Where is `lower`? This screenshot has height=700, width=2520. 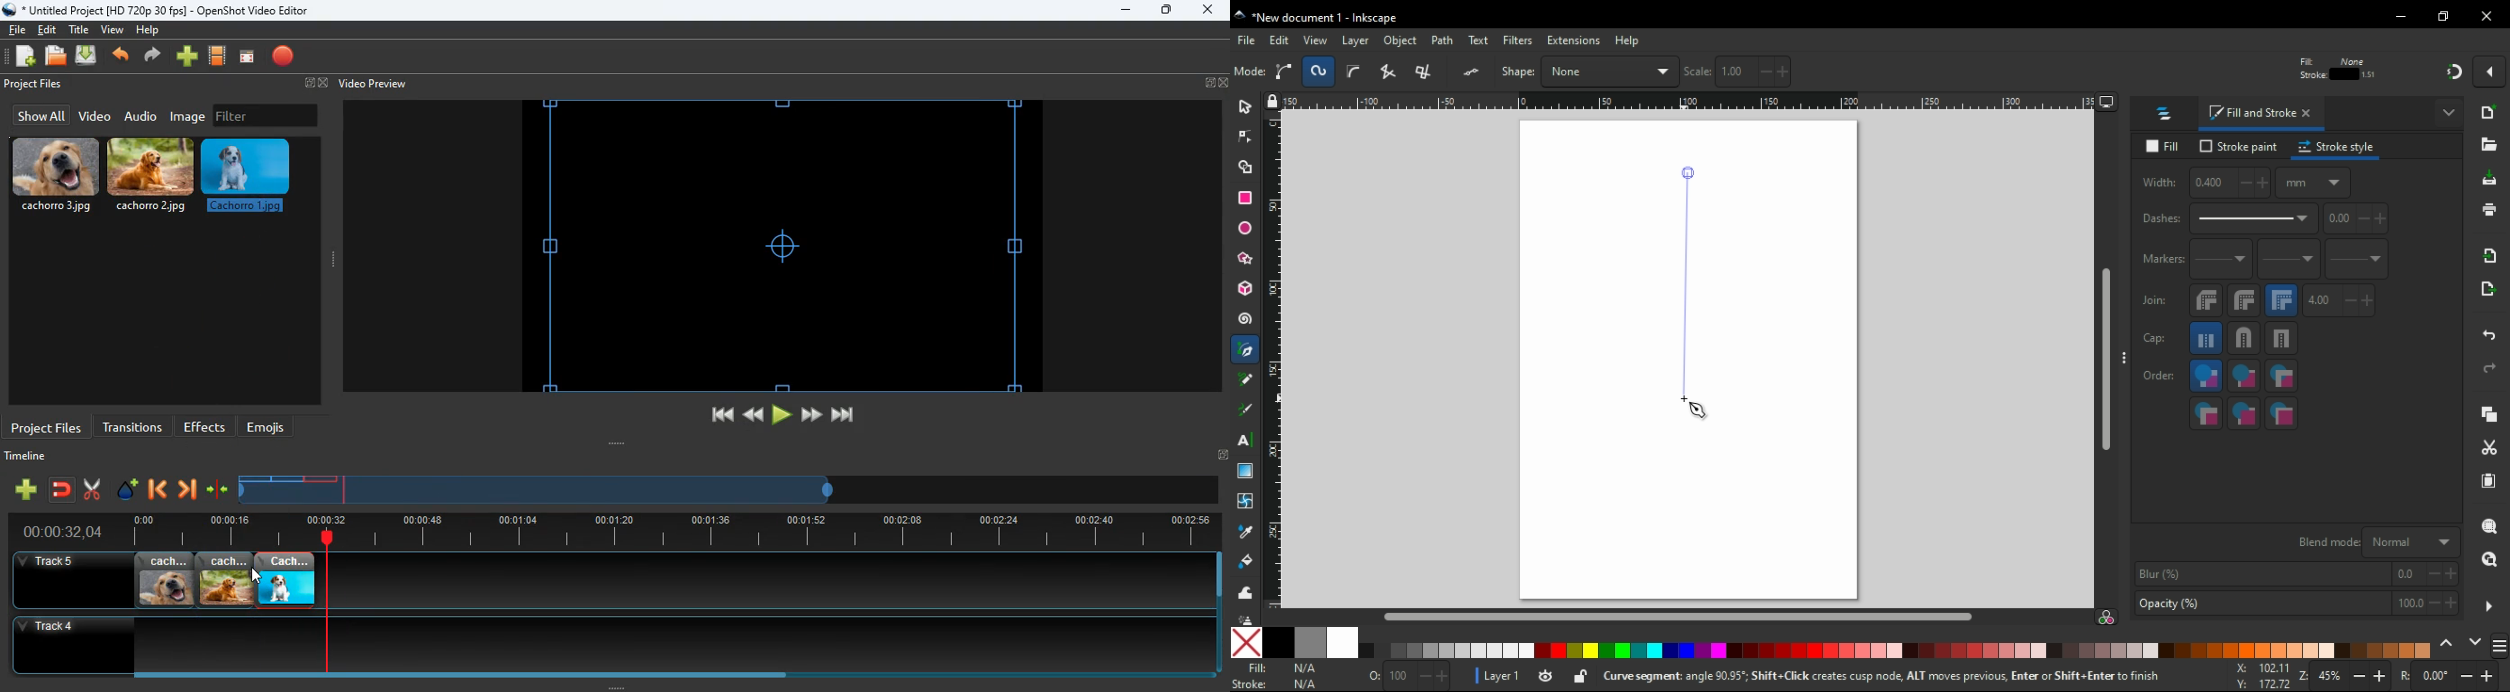
lower is located at coordinates (1624, 72).